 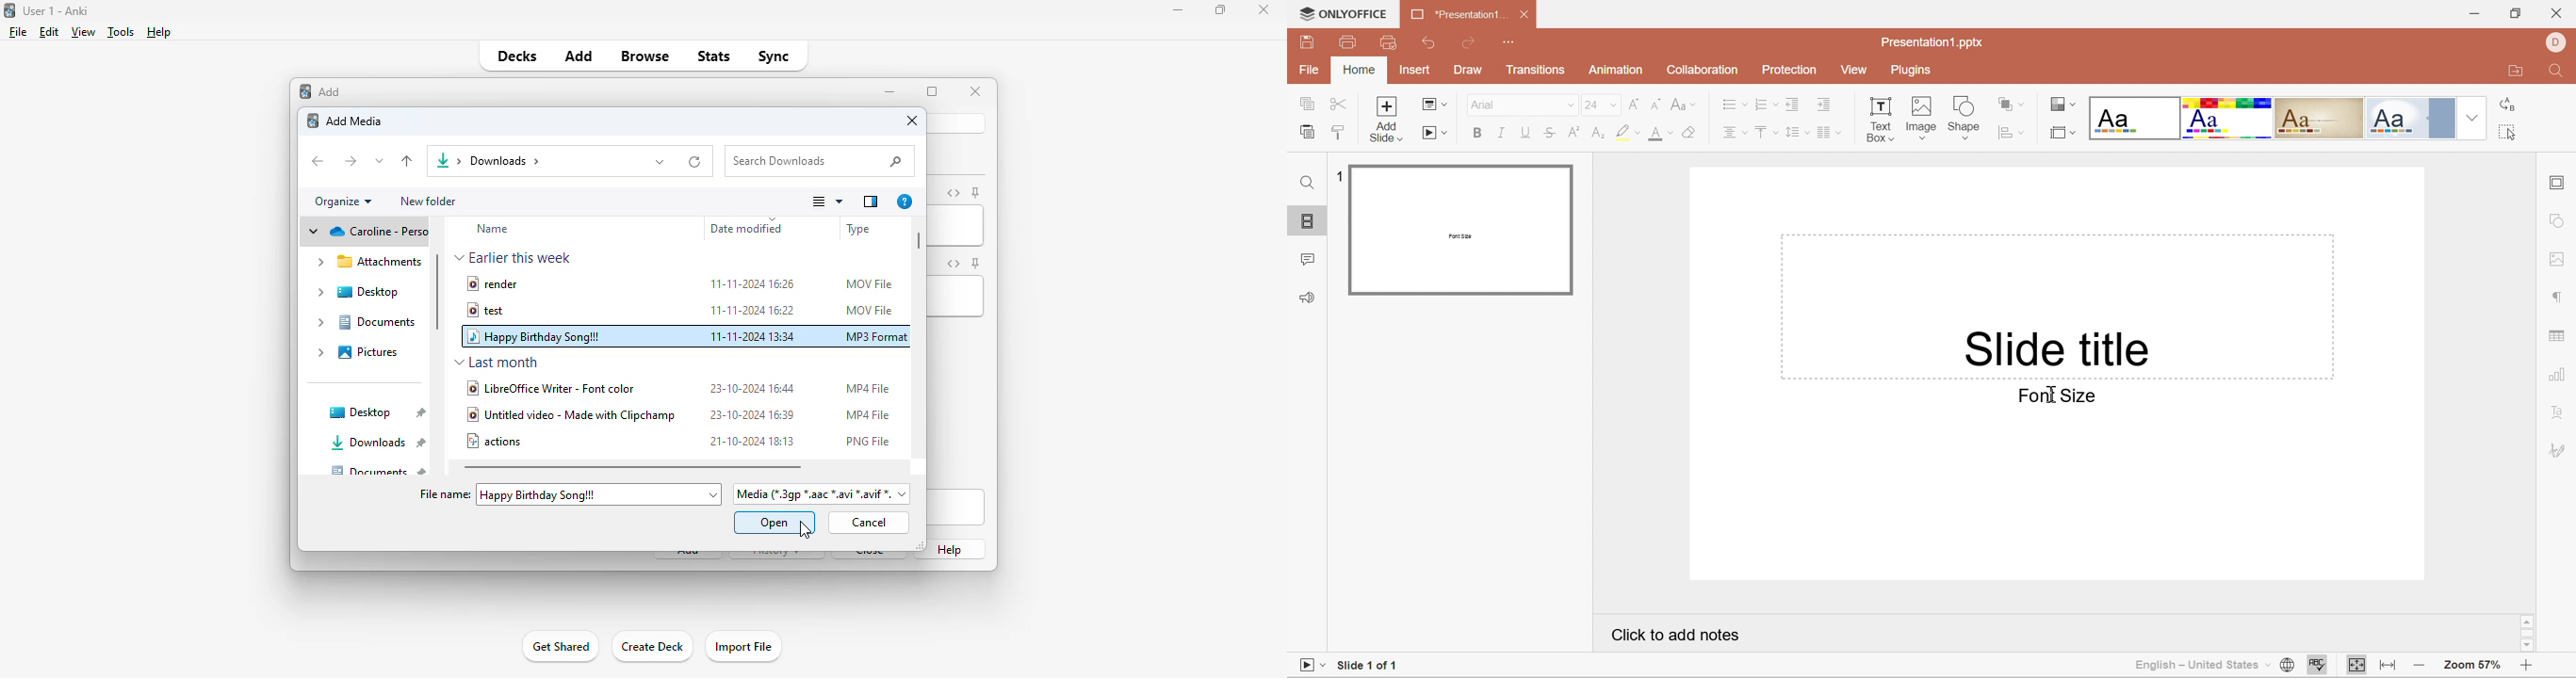 I want to click on logo, so click(x=1303, y=13).